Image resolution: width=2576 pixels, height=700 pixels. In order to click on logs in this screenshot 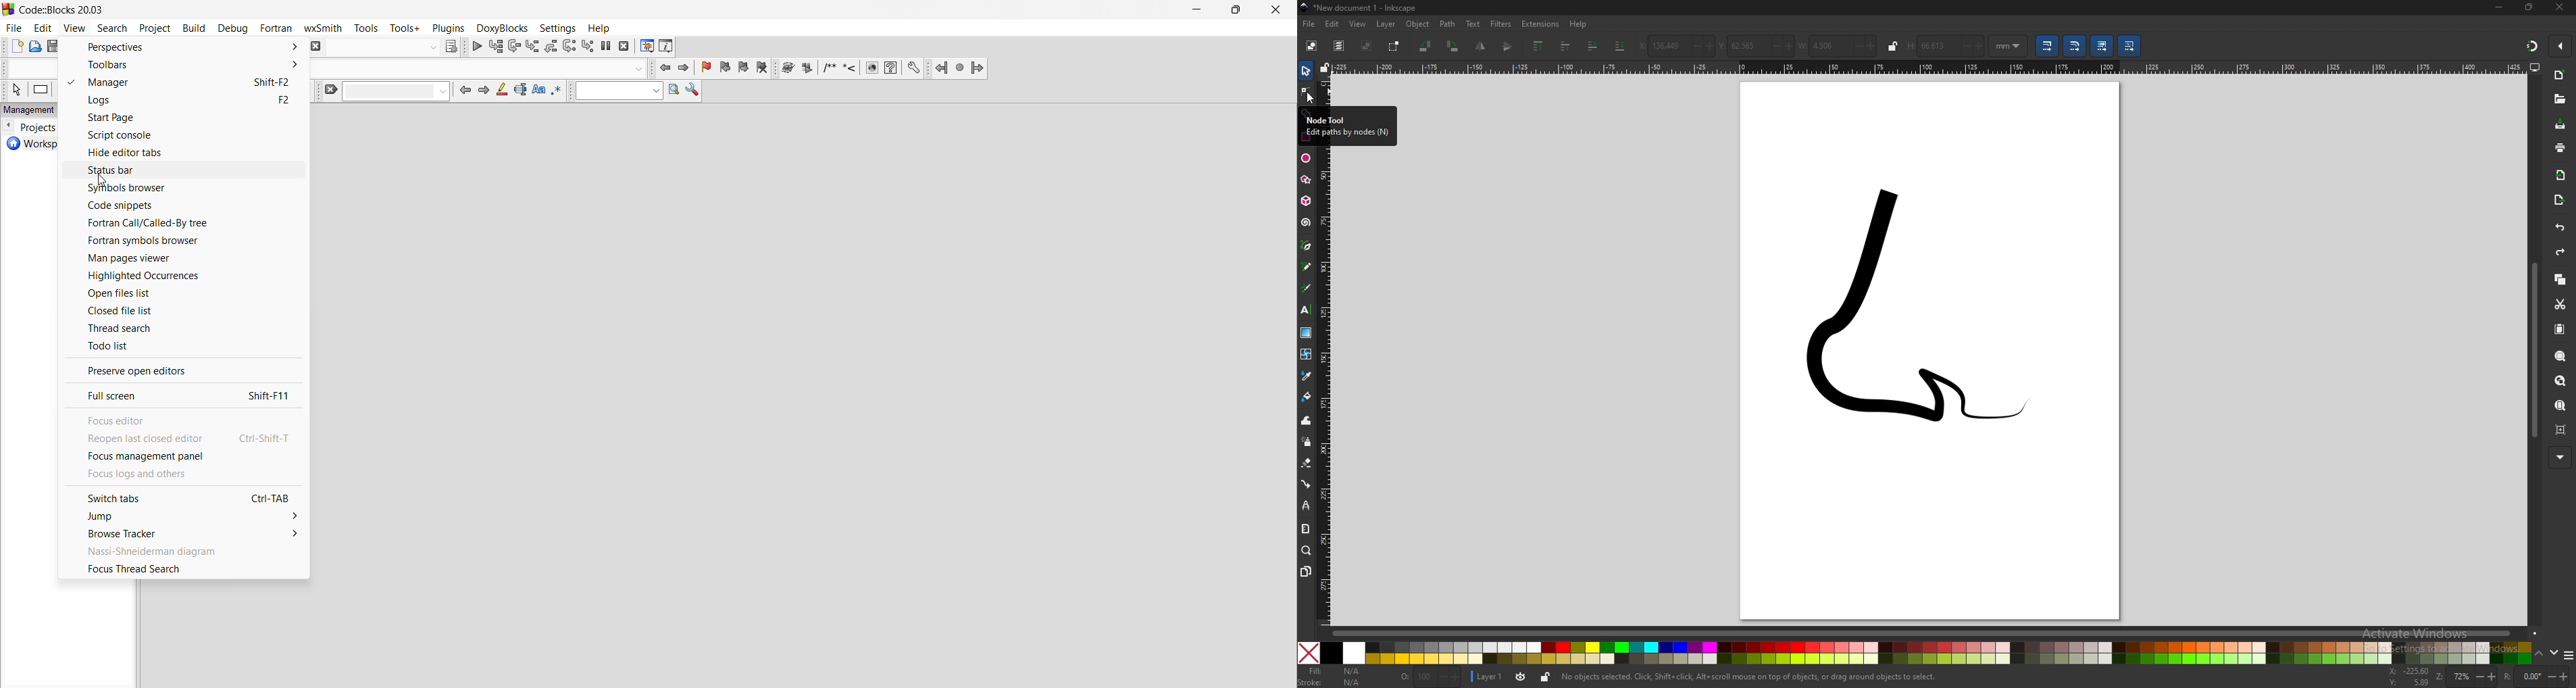, I will do `click(185, 100)`.